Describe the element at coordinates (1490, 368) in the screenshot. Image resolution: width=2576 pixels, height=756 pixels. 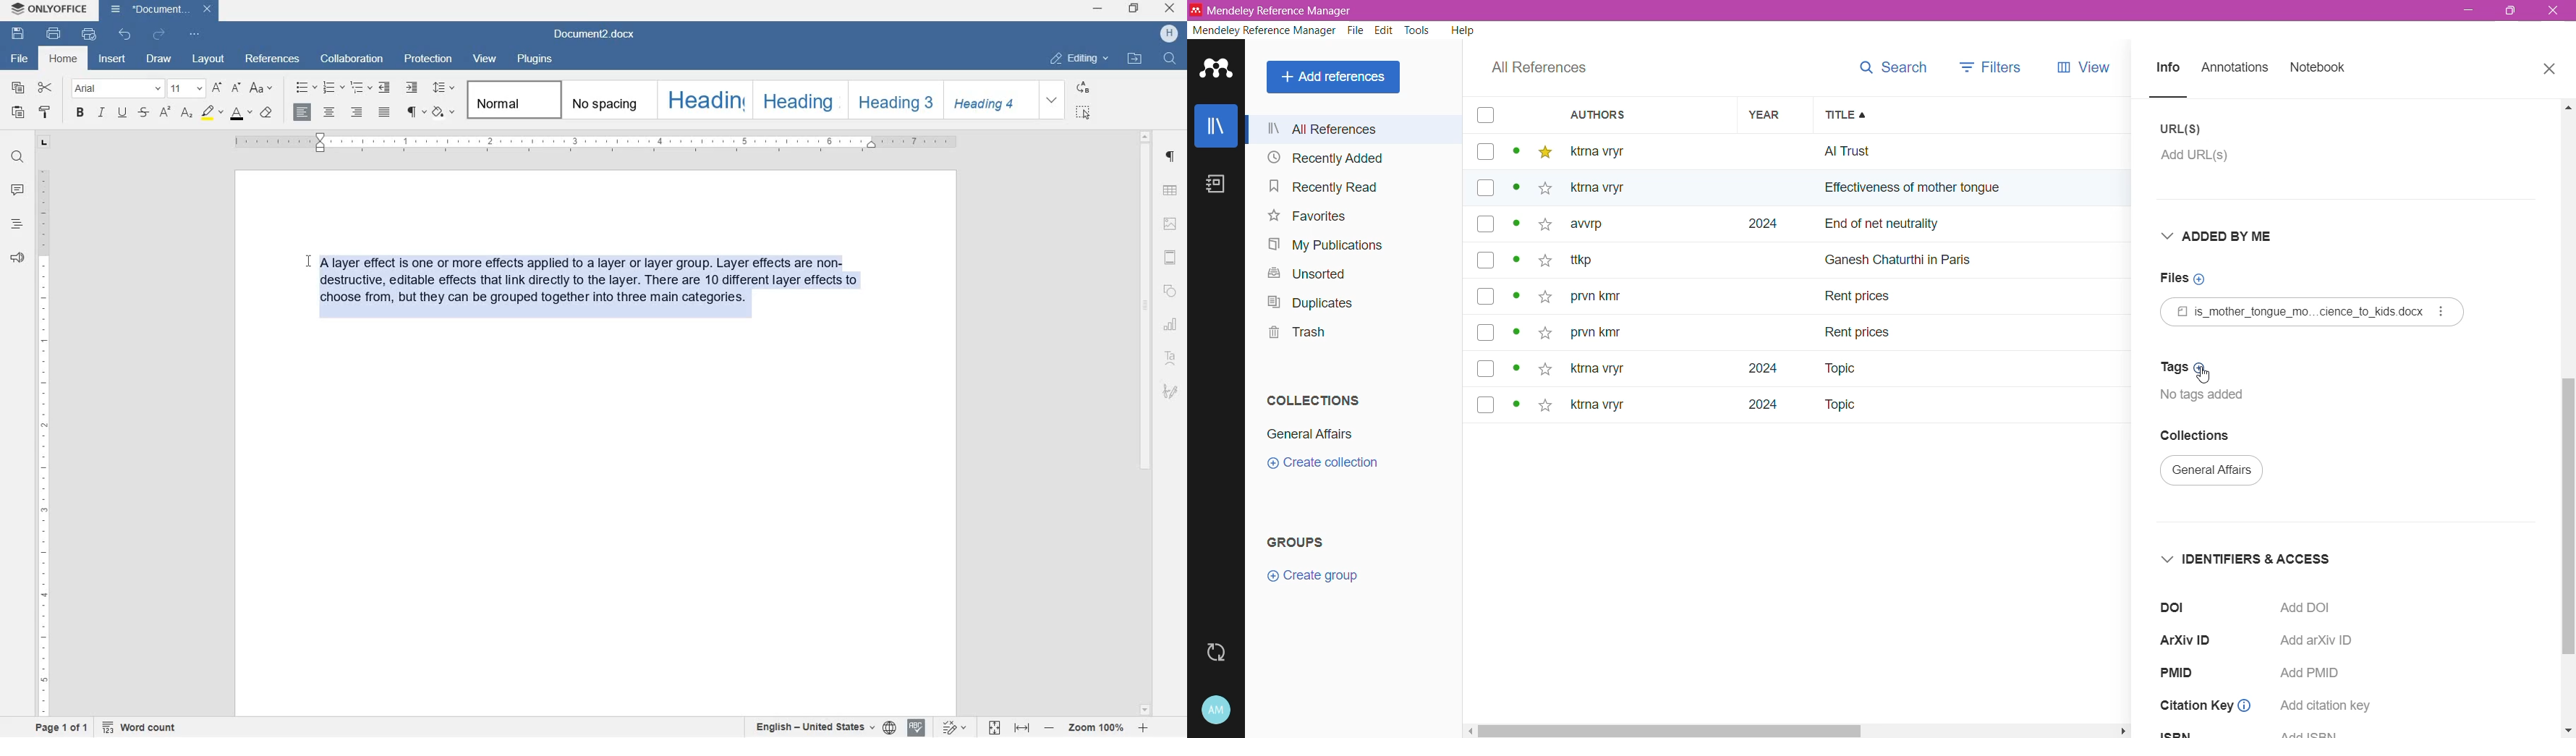
I see `box` at that location.